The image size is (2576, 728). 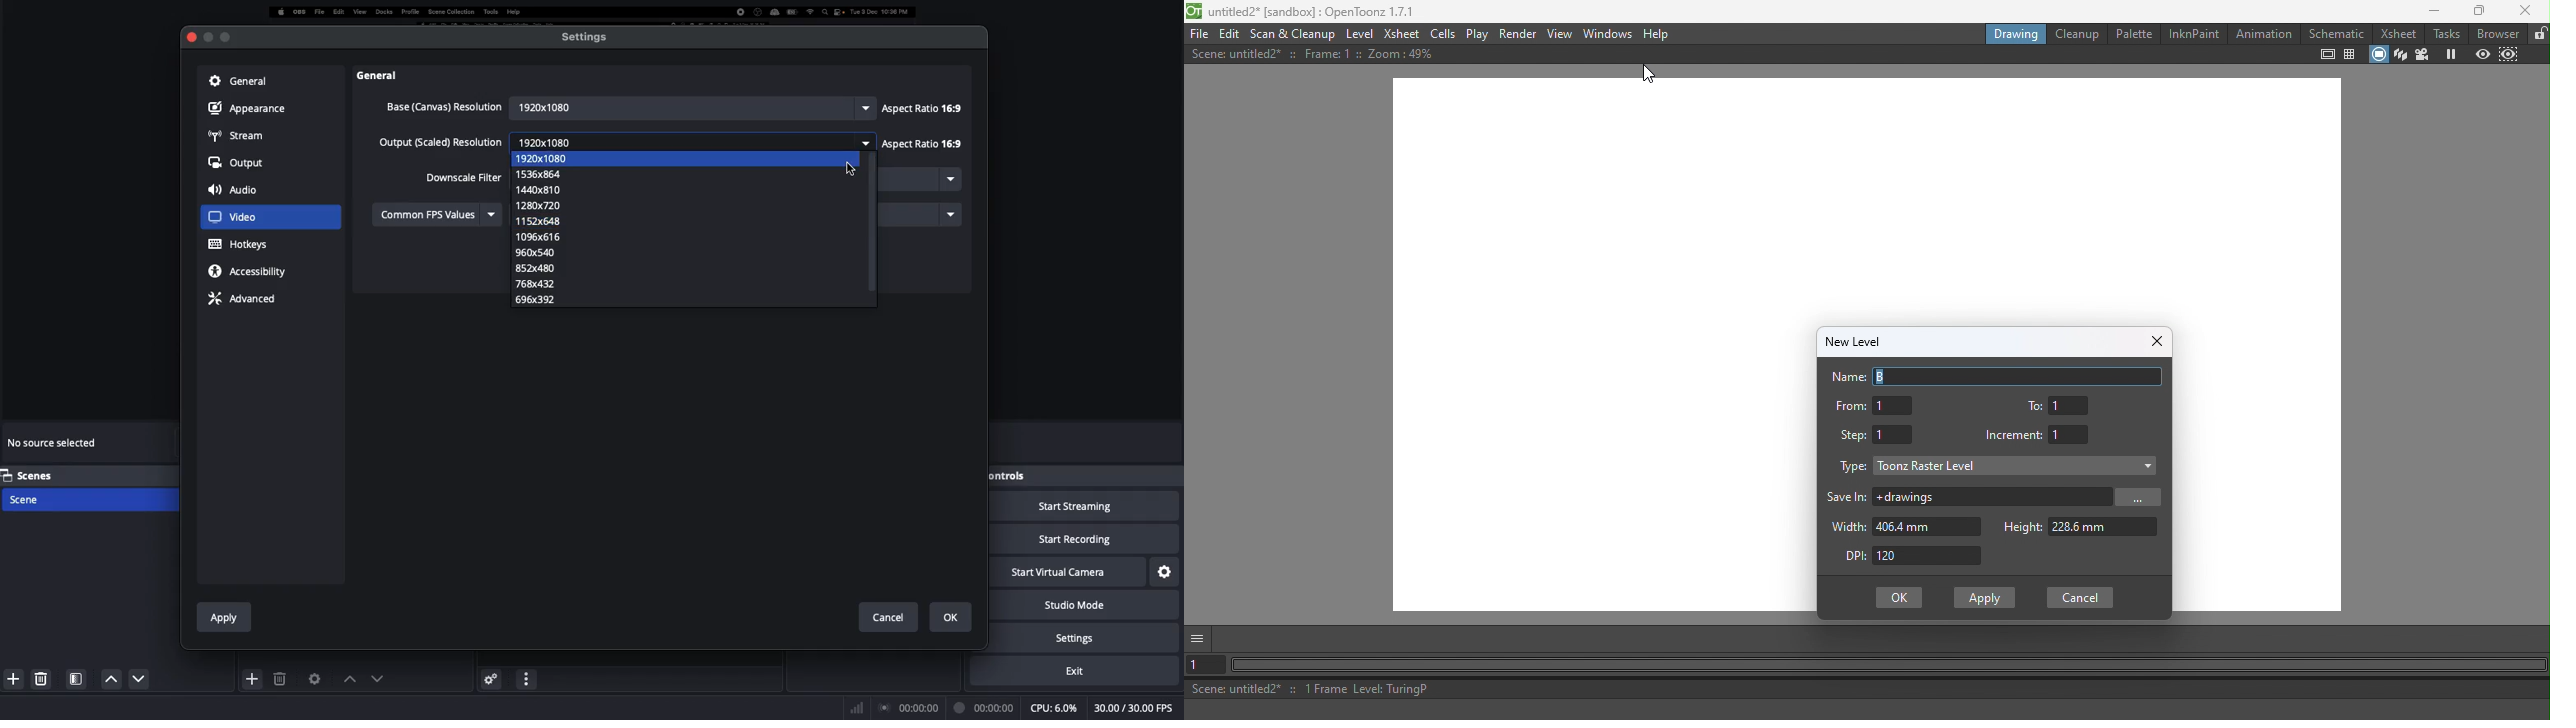 What do you see at coordinates (107, 679) in the screenshot?
I see `Down` at bounding box center [107, 679].